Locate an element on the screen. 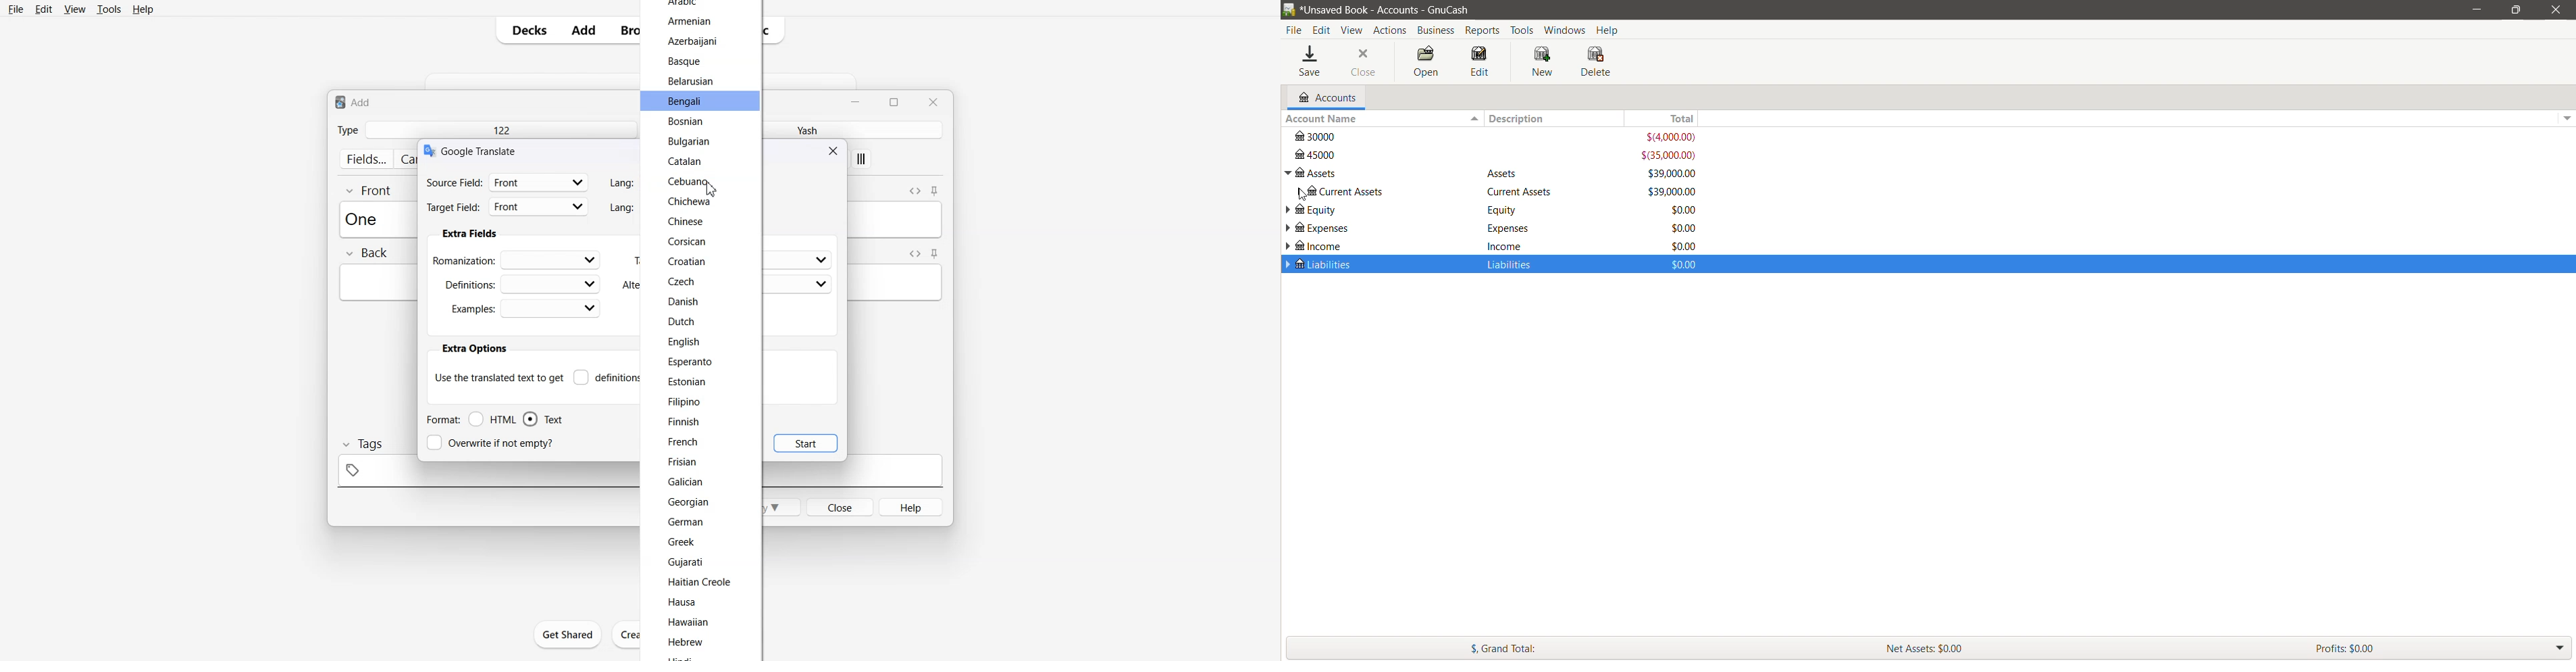  Source filed is located at coordinates (508, 182).